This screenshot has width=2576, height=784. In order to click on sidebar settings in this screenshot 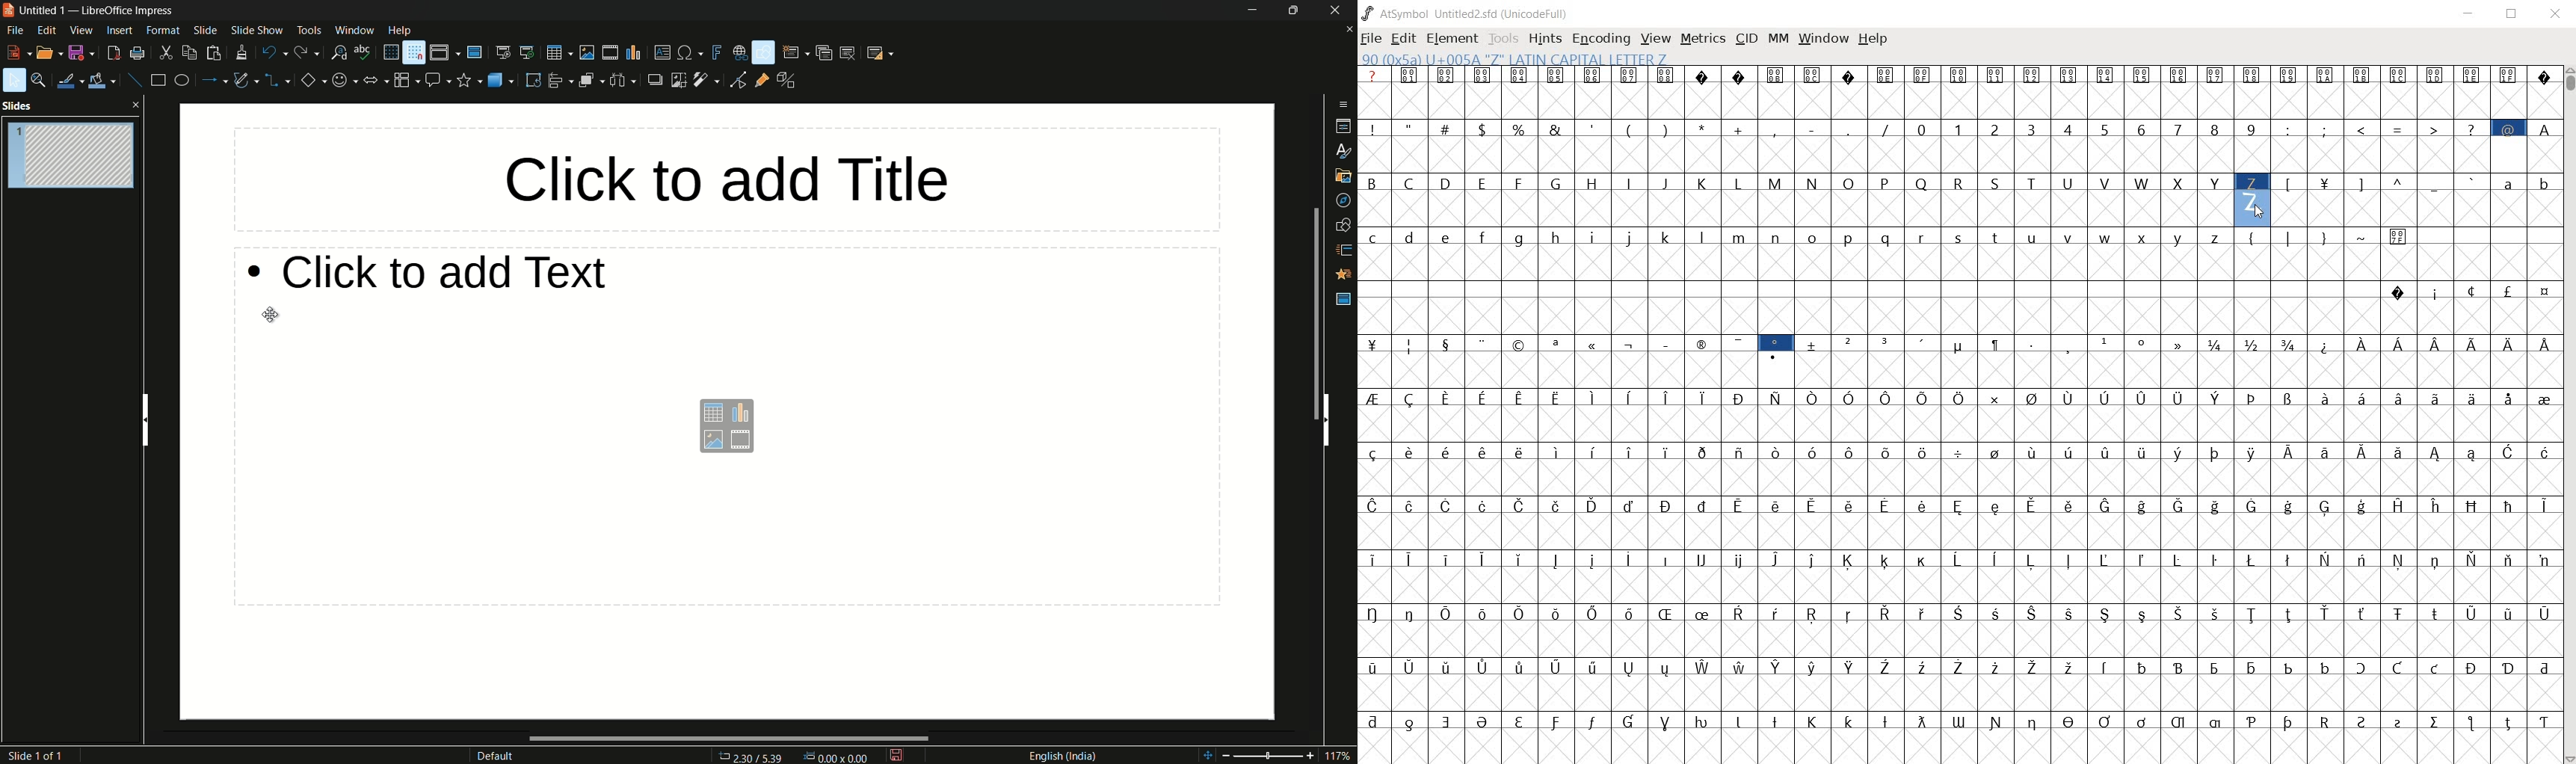, I will do `click(1345, 105)`.